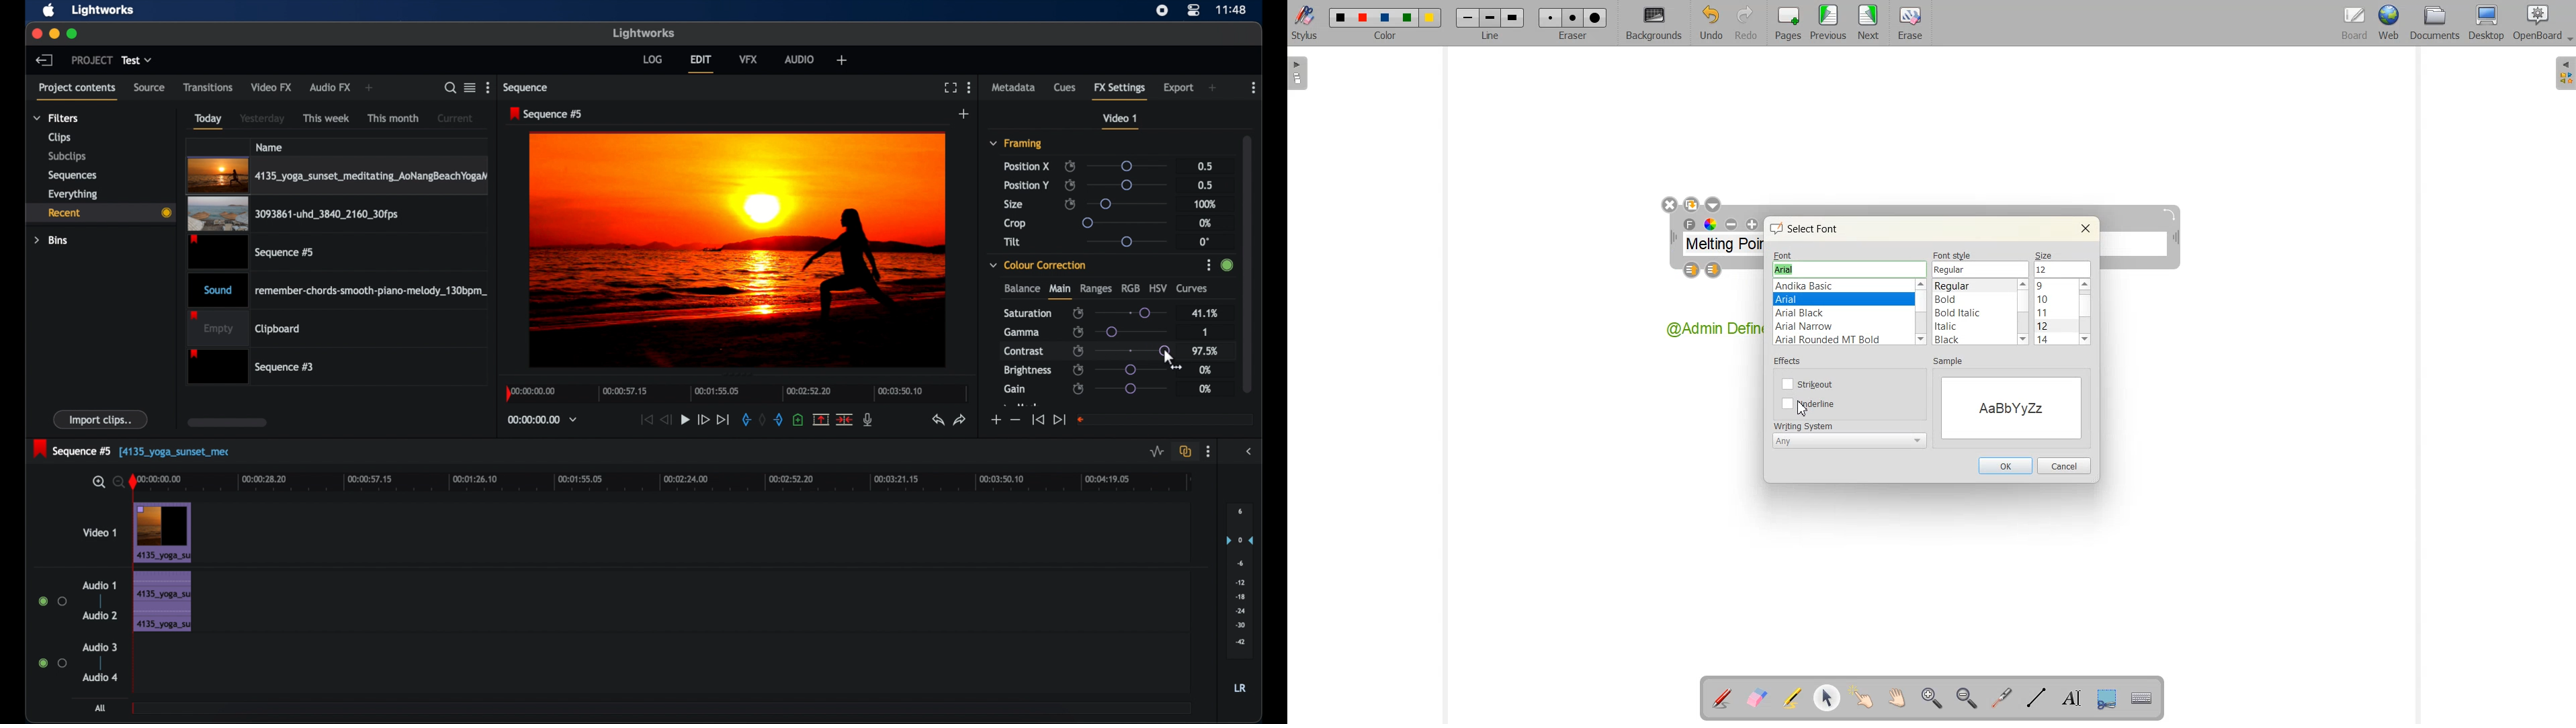  What do you see at coordinates (746, 419) in the screenshot?
I see `in mark` at bounding box center [746, 419].